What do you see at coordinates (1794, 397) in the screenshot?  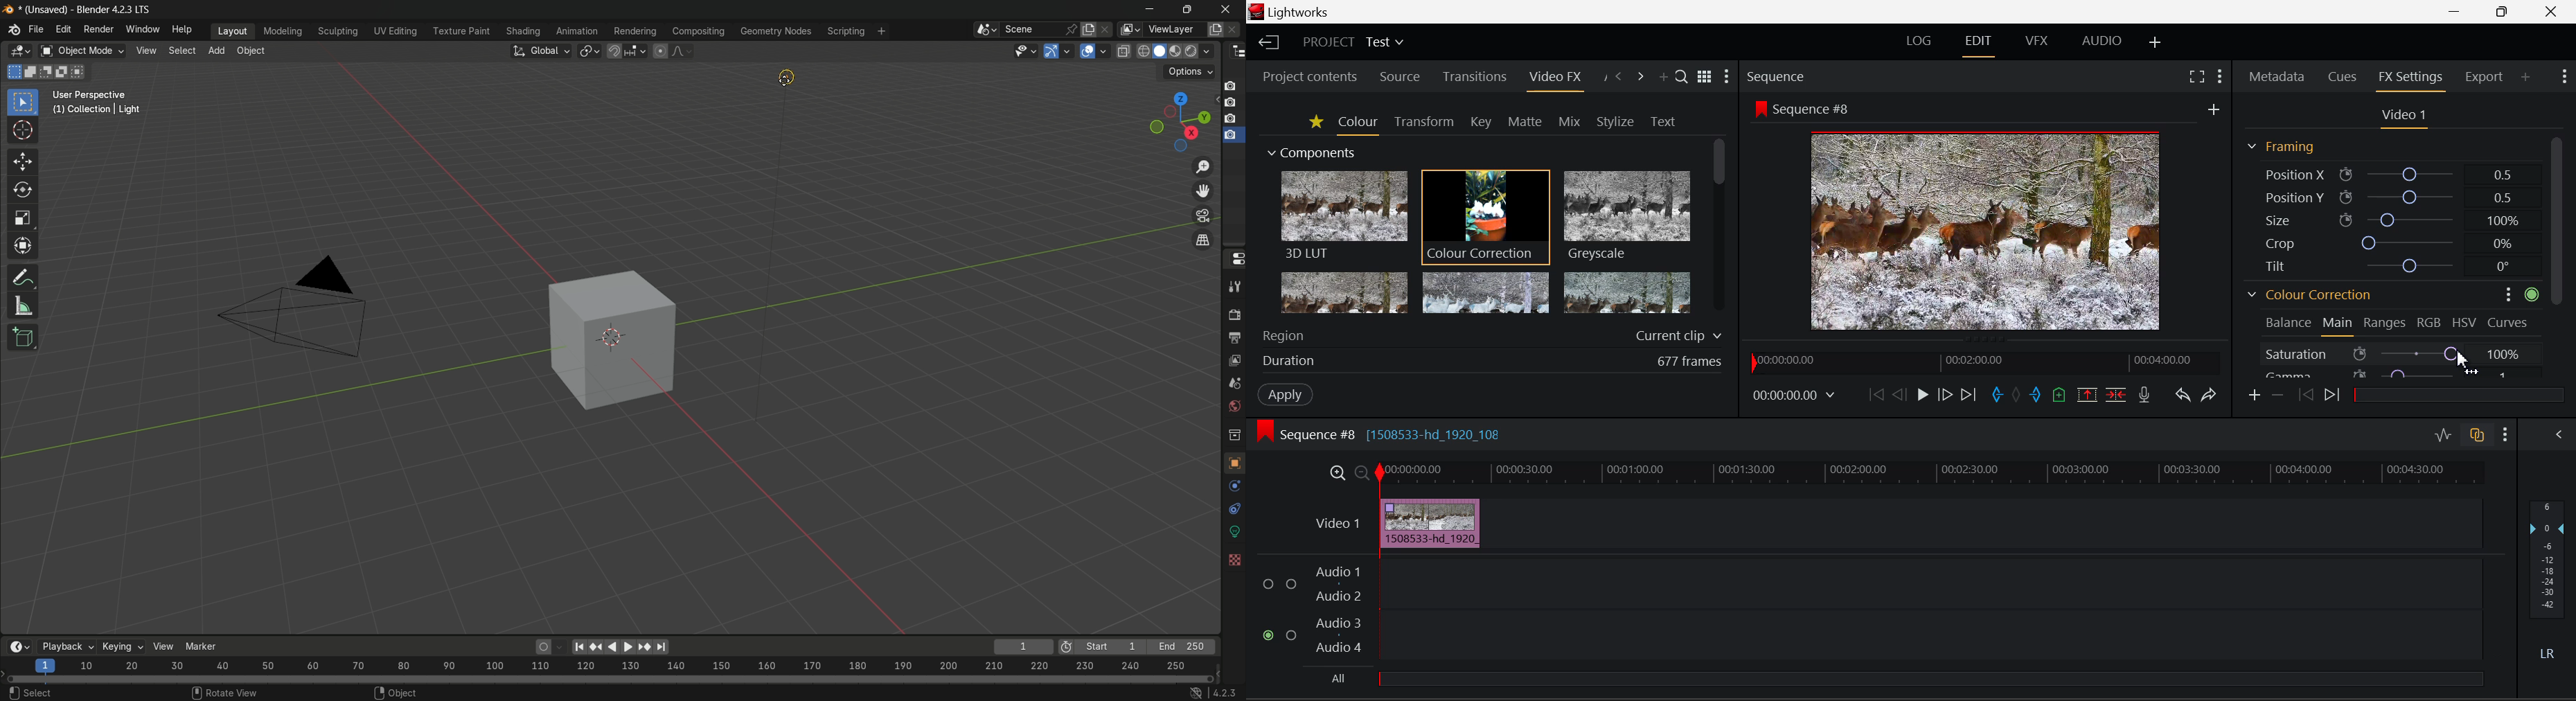 I see `Frame Time` at bounding box center [1794, 397].